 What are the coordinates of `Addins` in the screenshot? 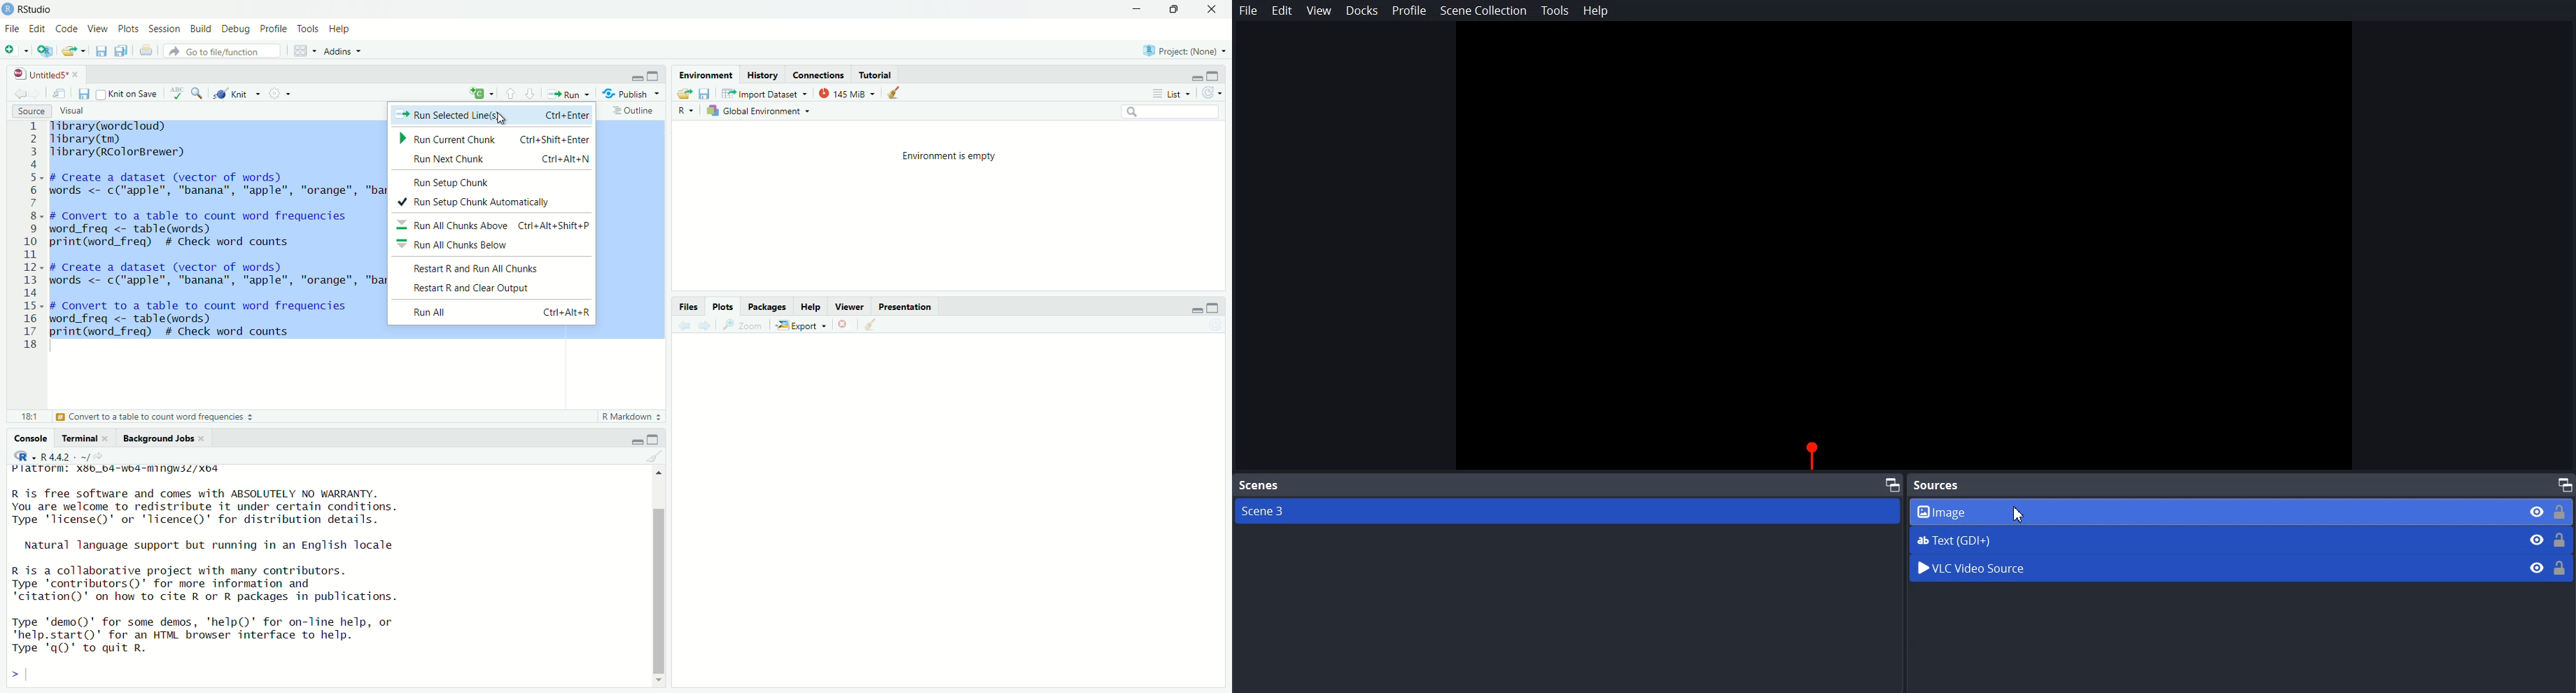 It's located at (343, 52).